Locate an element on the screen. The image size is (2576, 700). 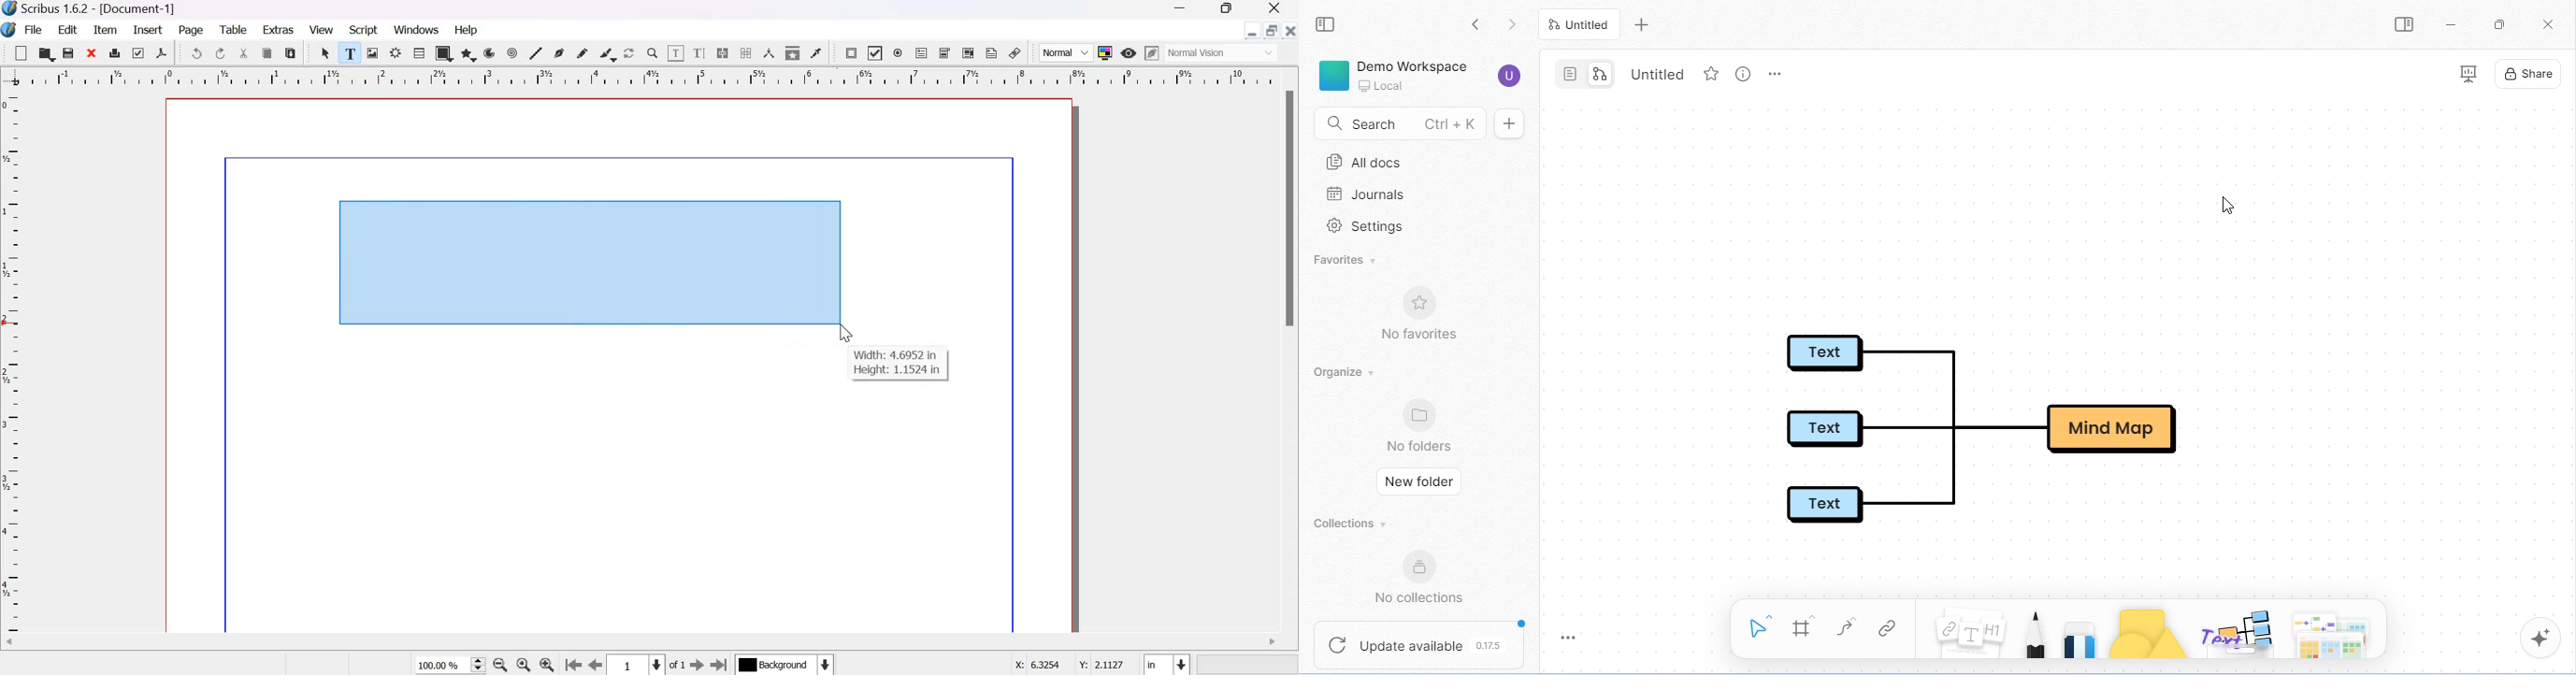
tab name is located at coordinates (1665, 74).